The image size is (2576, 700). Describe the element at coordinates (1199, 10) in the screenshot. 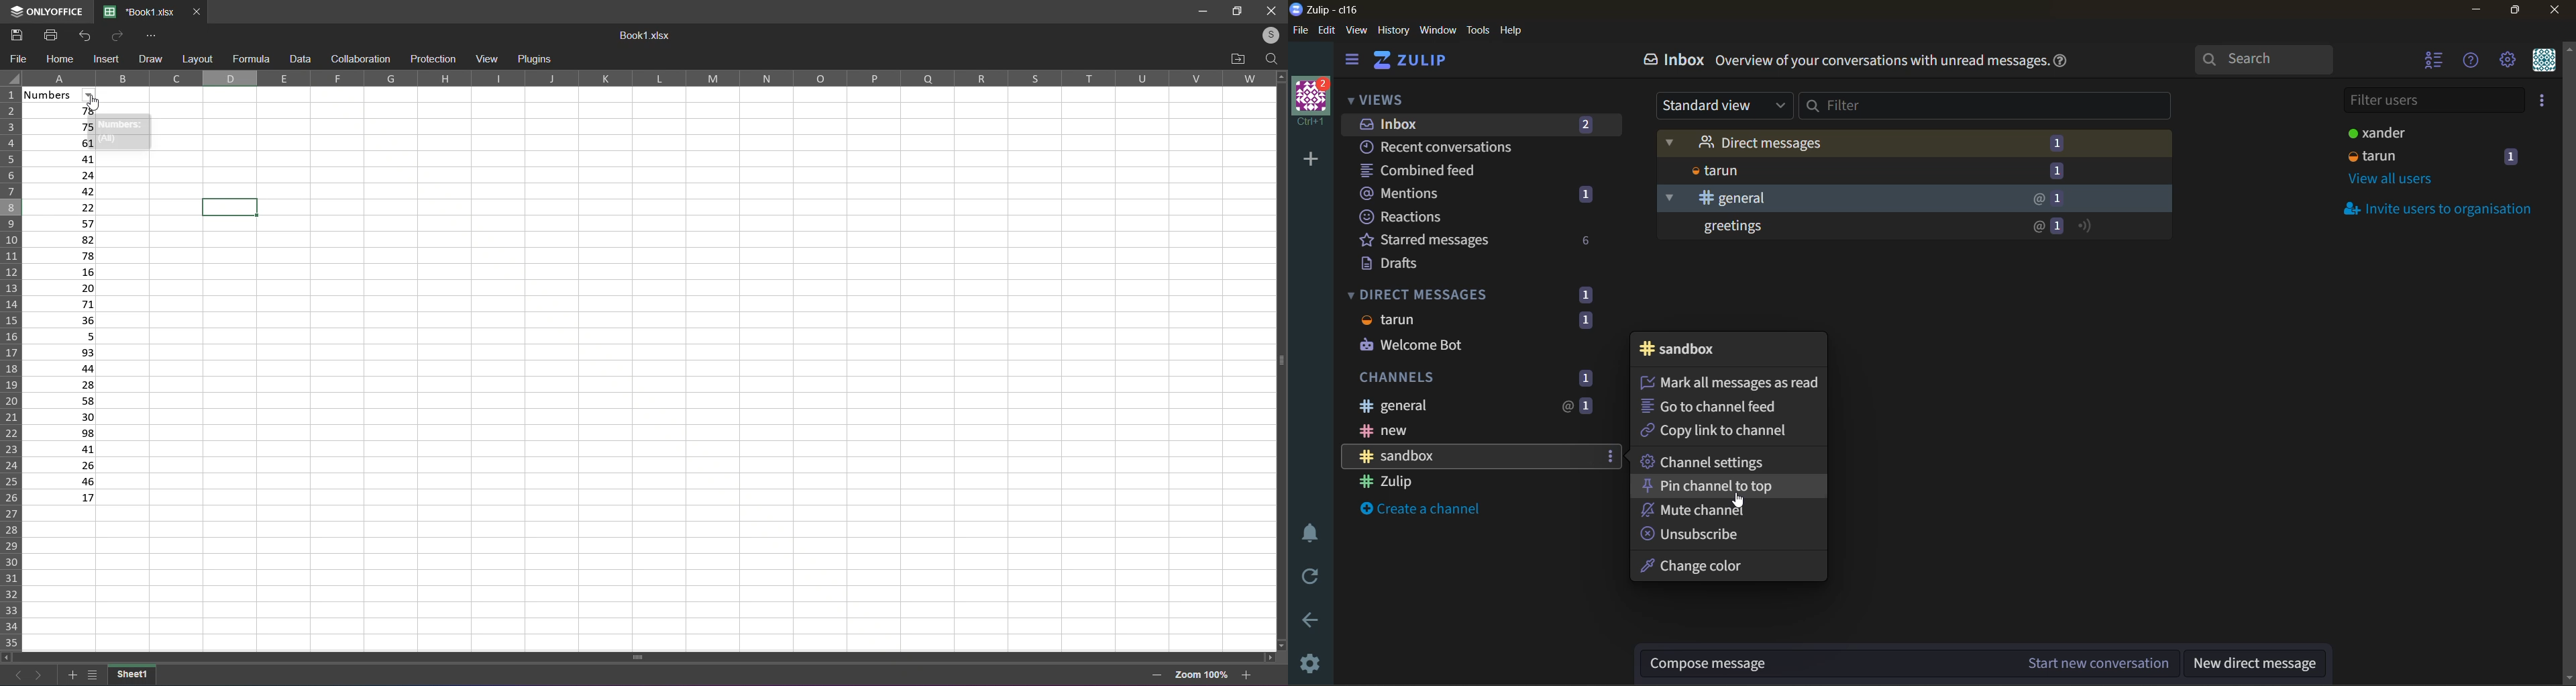

I see `Minimize` at that location.